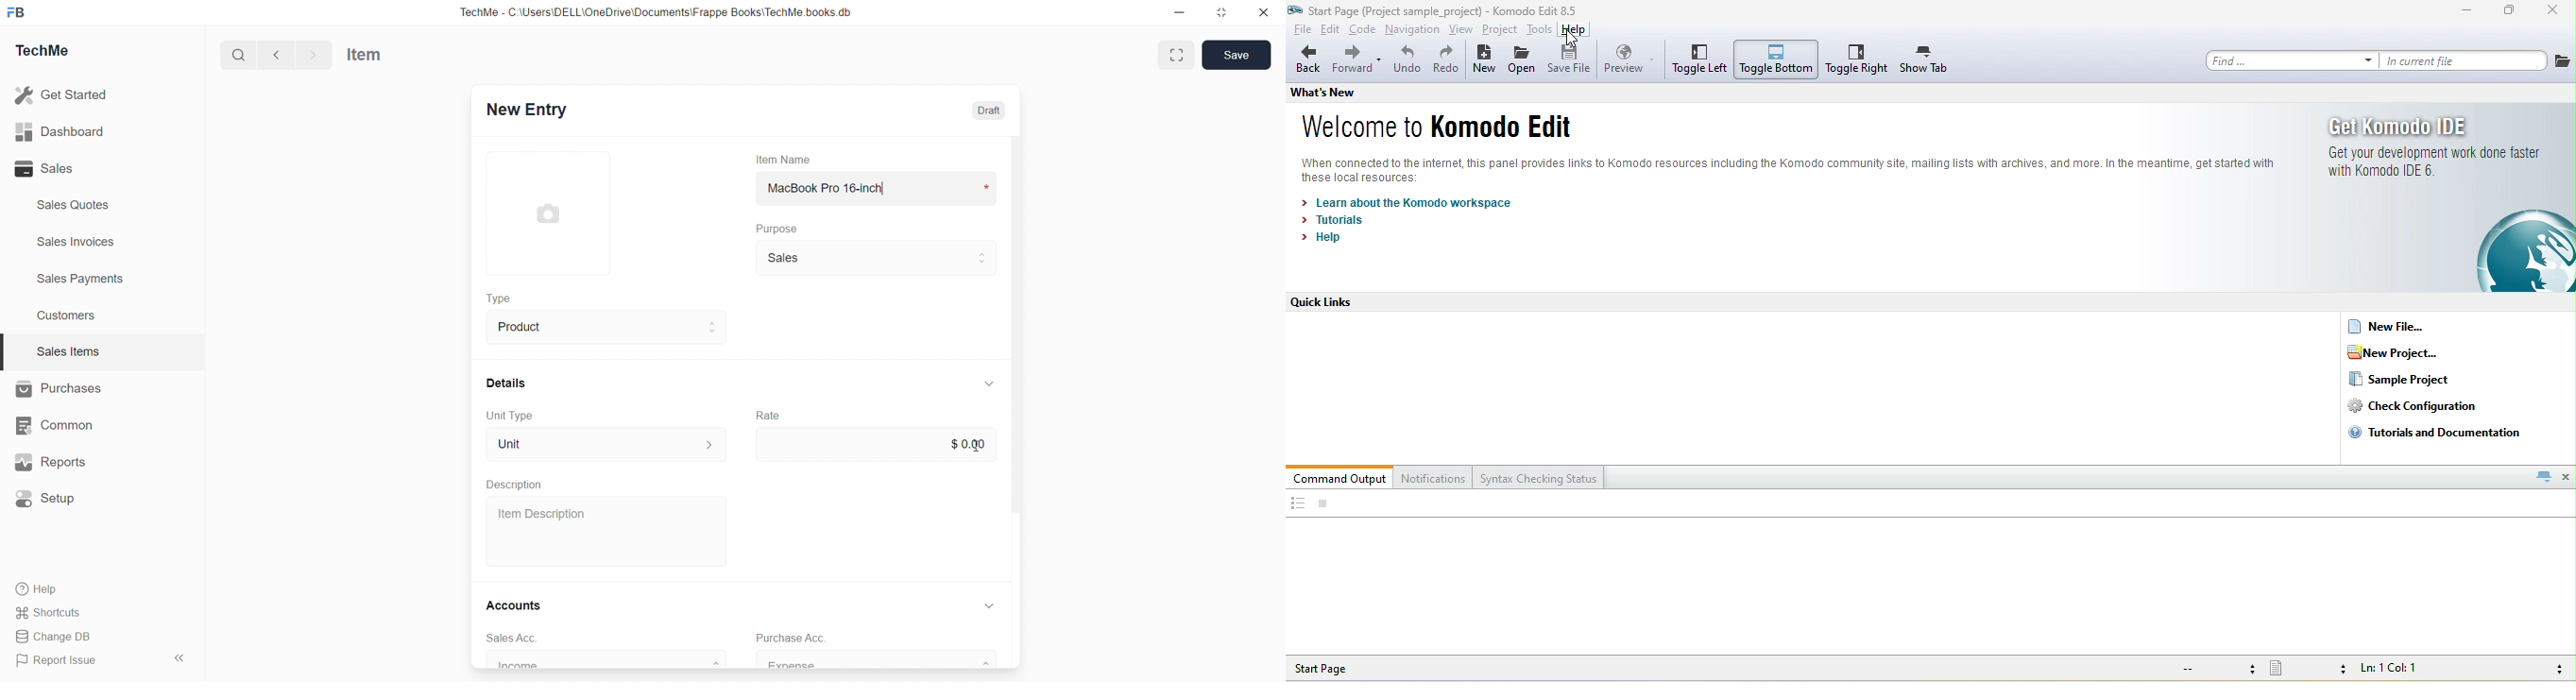  What do you see at coordinates (62, 95) in the screenshot?
I see `Get Started` at bounding box center [62, 95].